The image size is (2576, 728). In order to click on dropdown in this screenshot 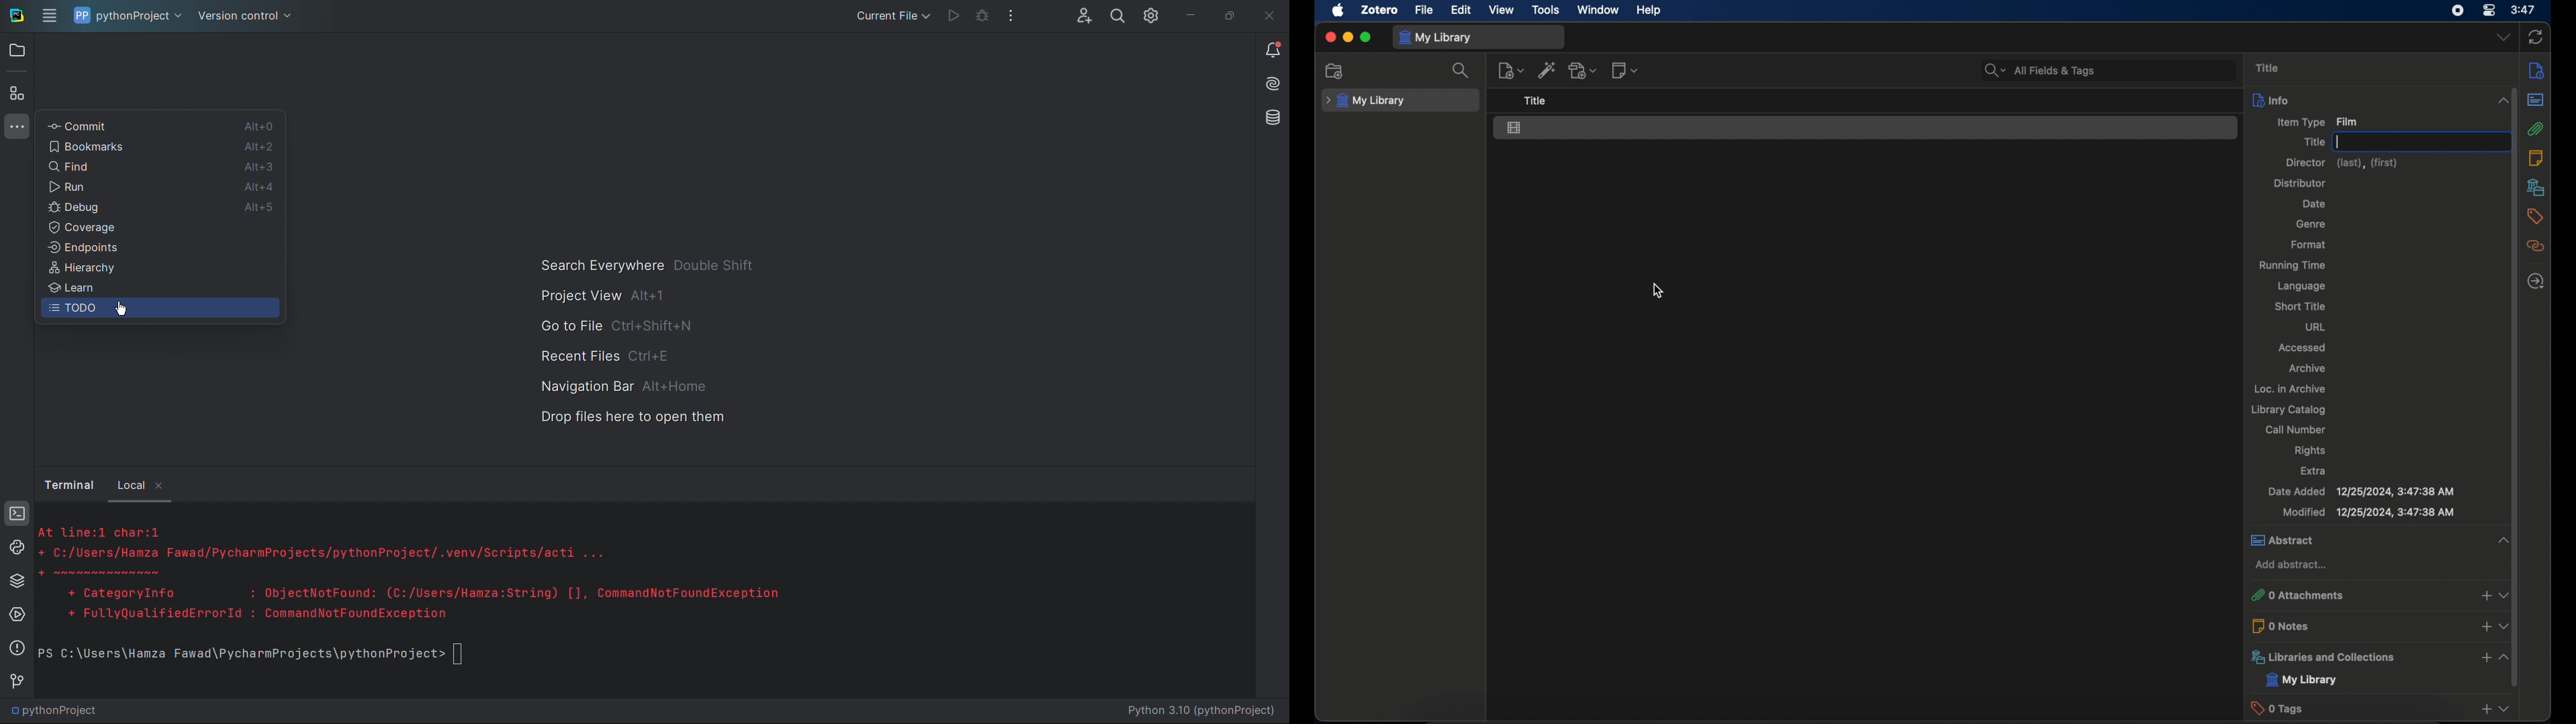, I will do `click(2506, 708)`.